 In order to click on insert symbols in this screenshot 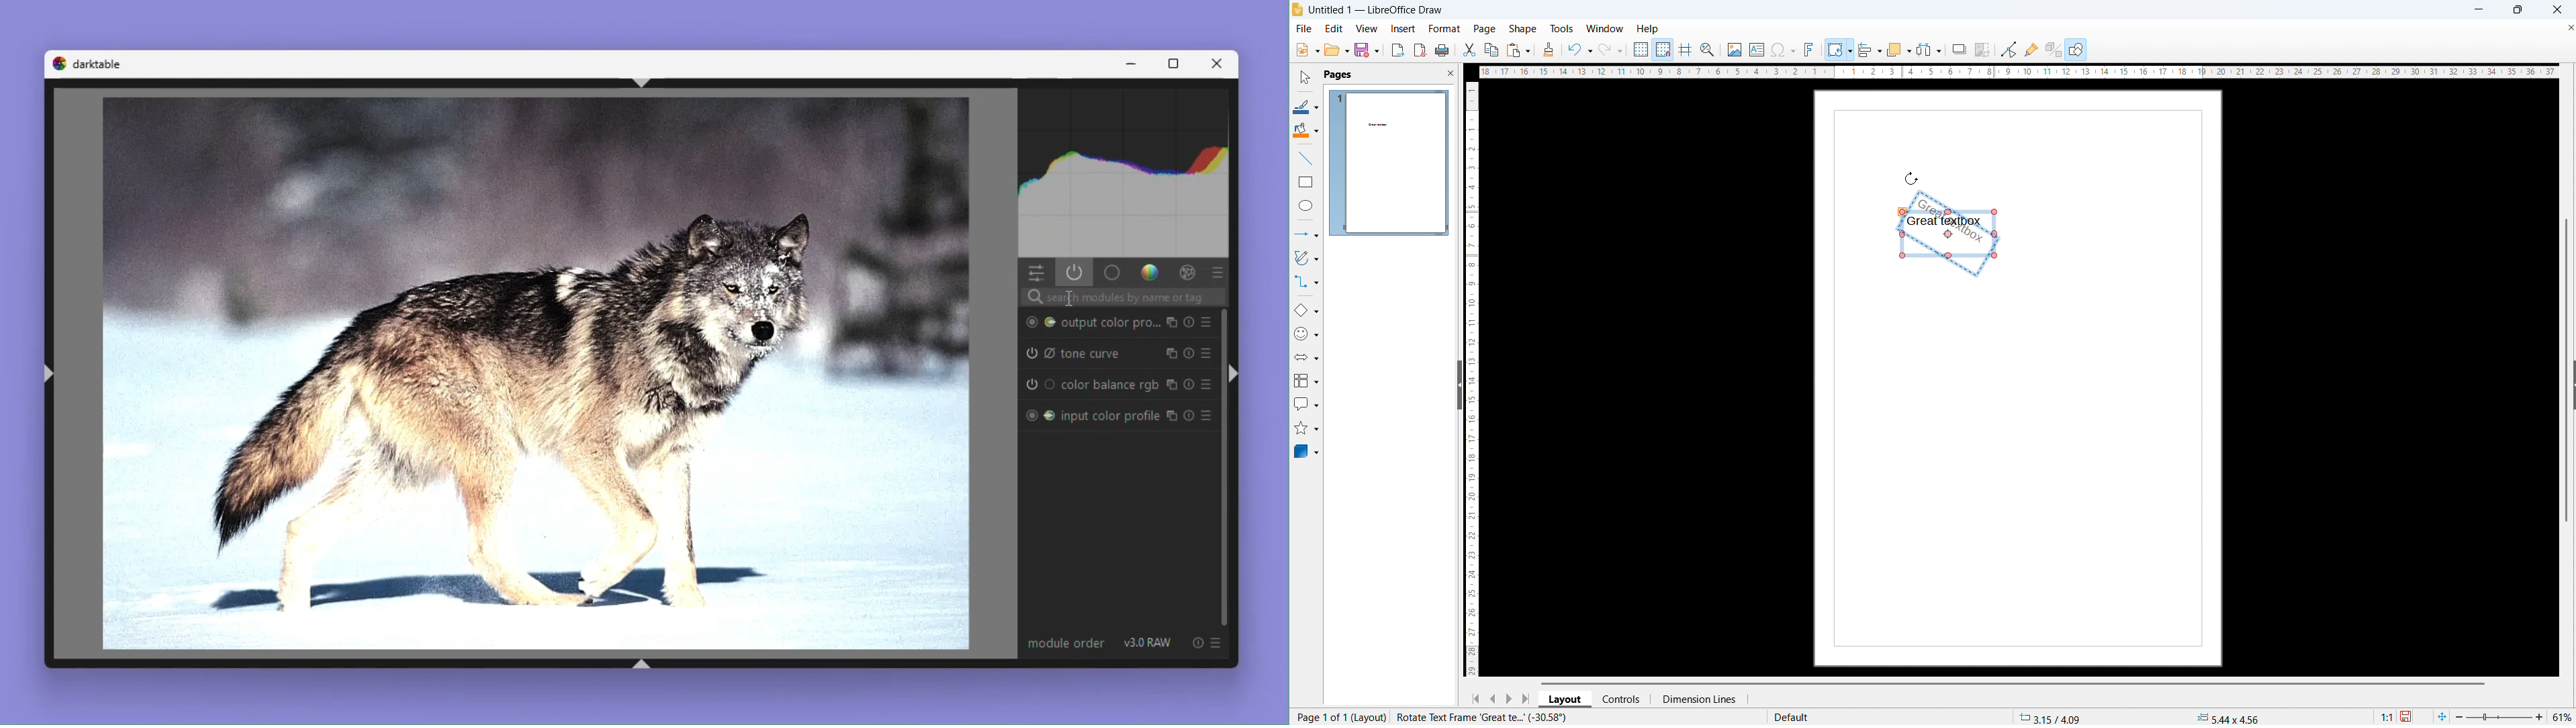, I will do `click(1783, 50)`.